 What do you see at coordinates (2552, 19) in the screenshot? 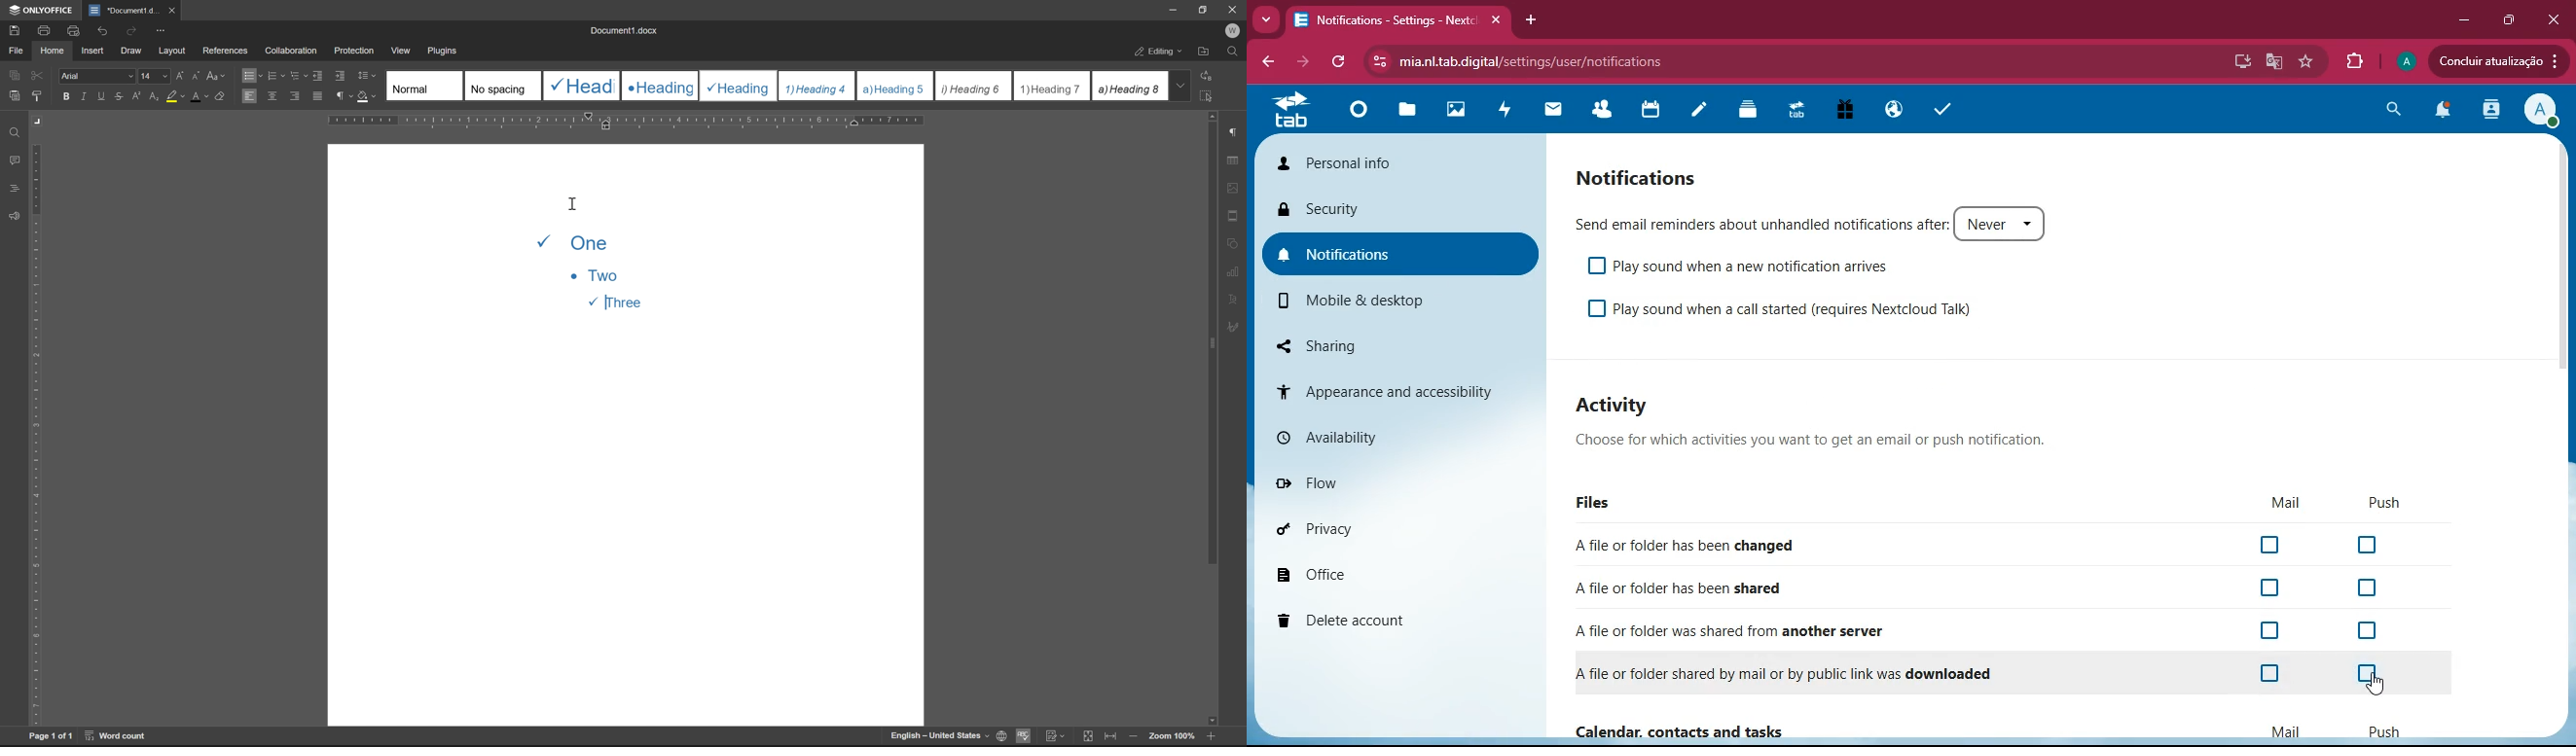
I see `close` at bounding box center [2552, 19].